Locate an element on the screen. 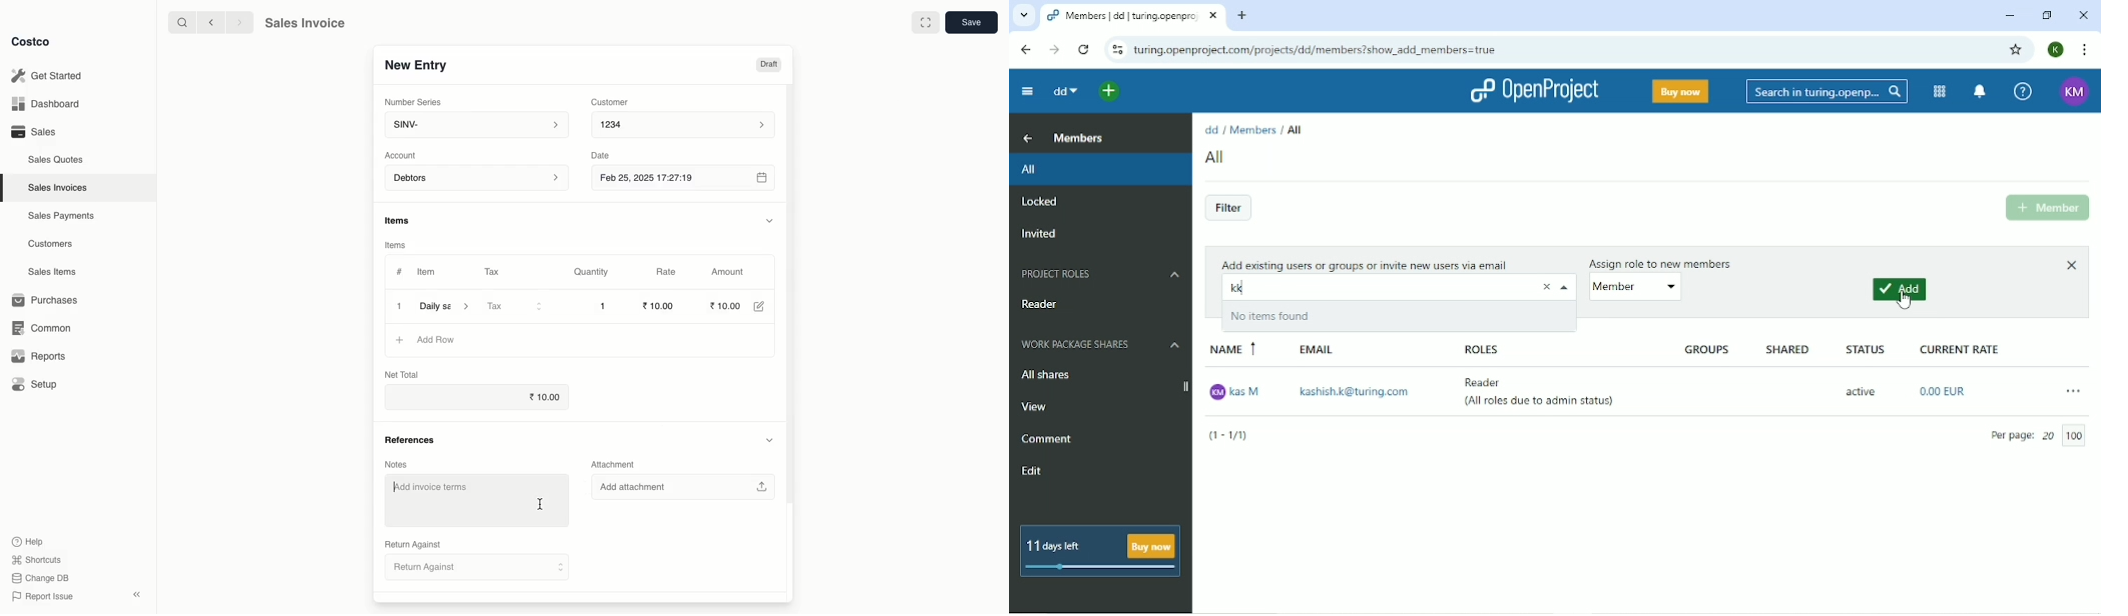 This screenshot has width=2128, height=616. 1234 is located at coordinates (689, 127).